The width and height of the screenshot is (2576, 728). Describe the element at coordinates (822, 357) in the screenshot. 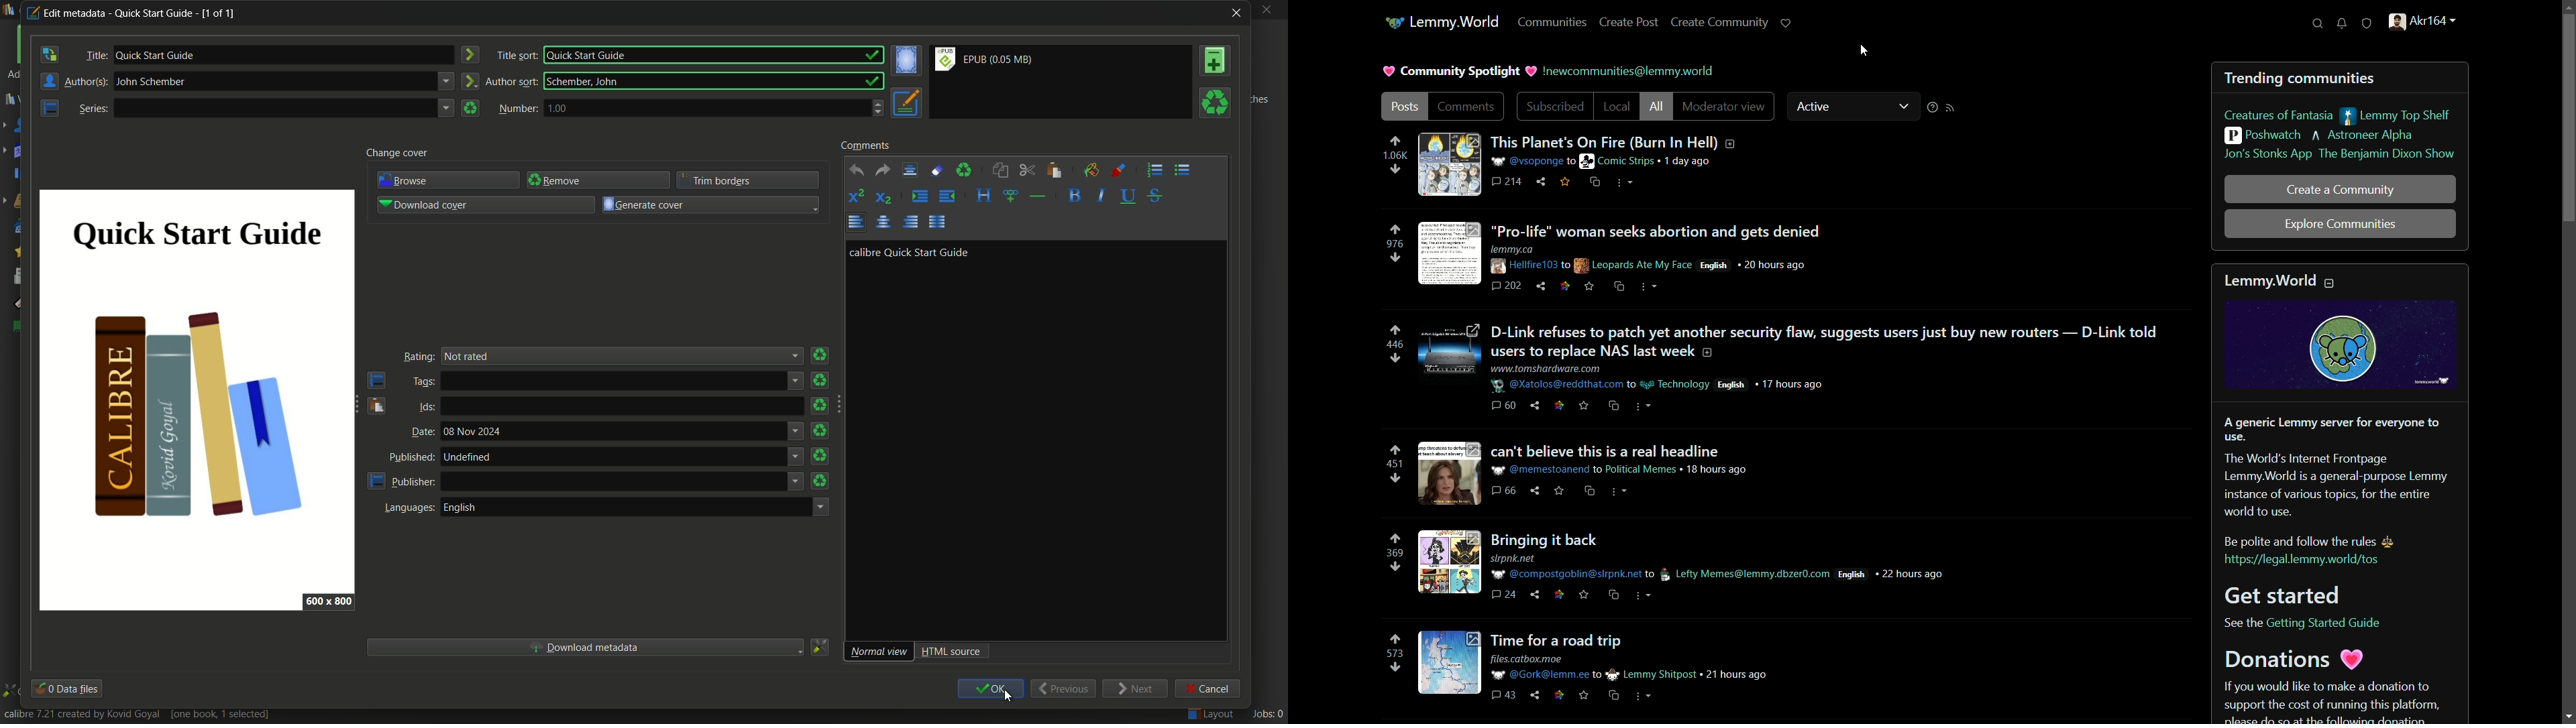

I see `remove` at that location.